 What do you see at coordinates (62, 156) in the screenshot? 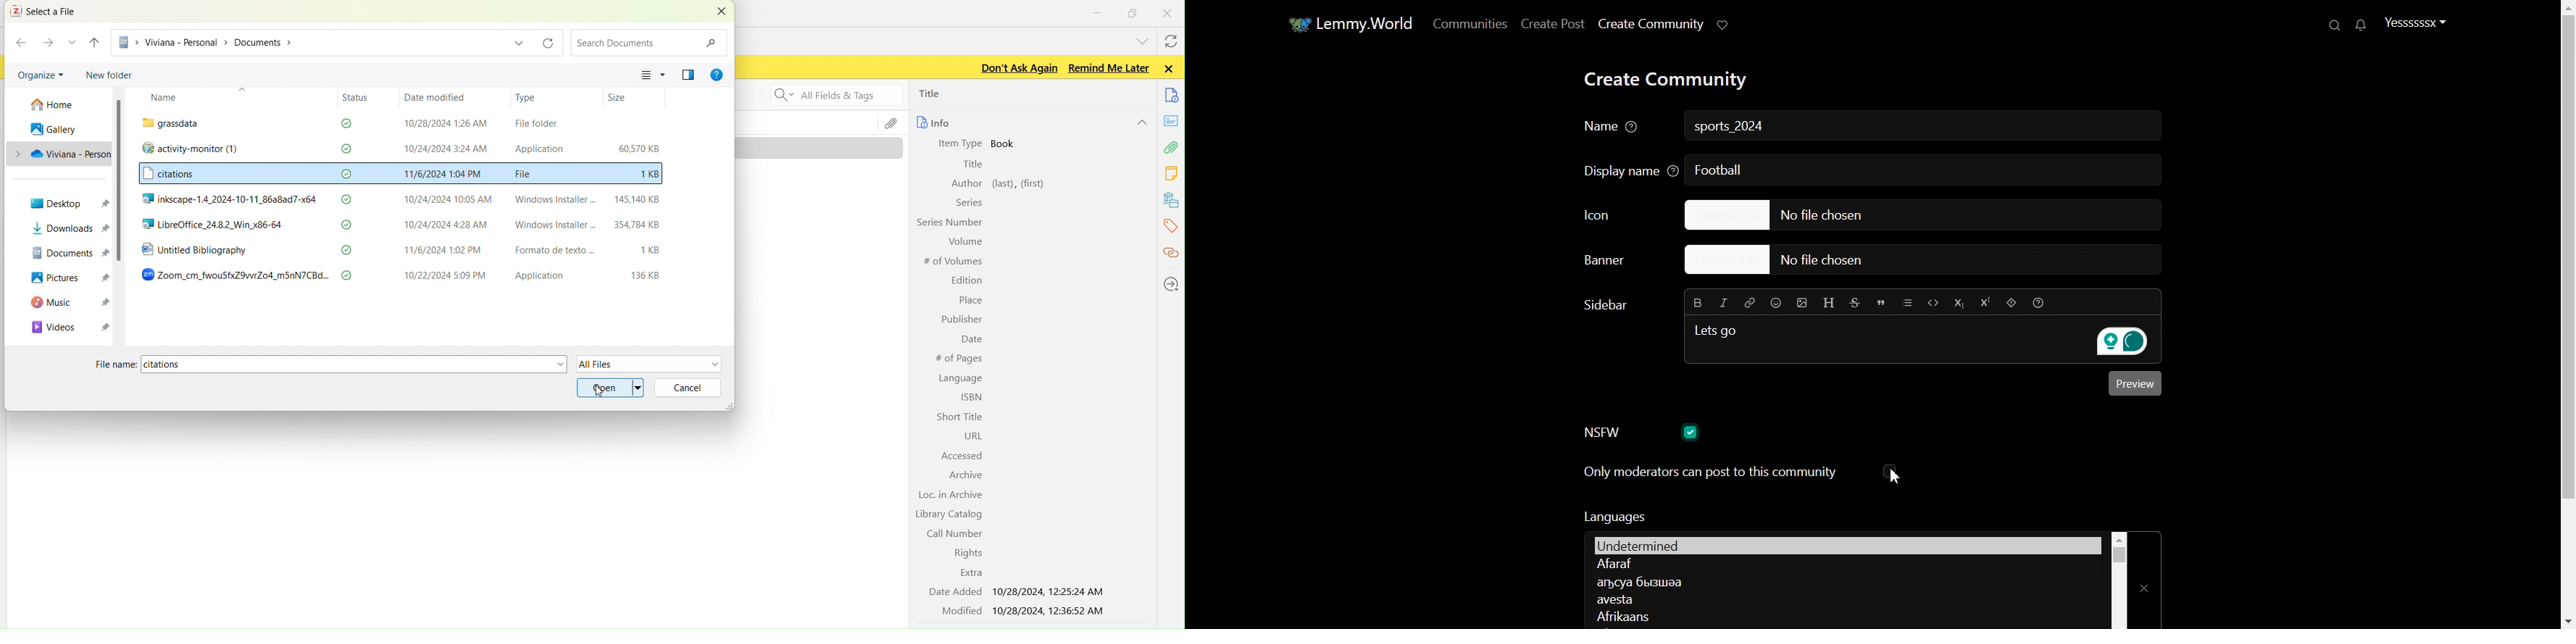
I see `PC` at bounding box center [62, 156].